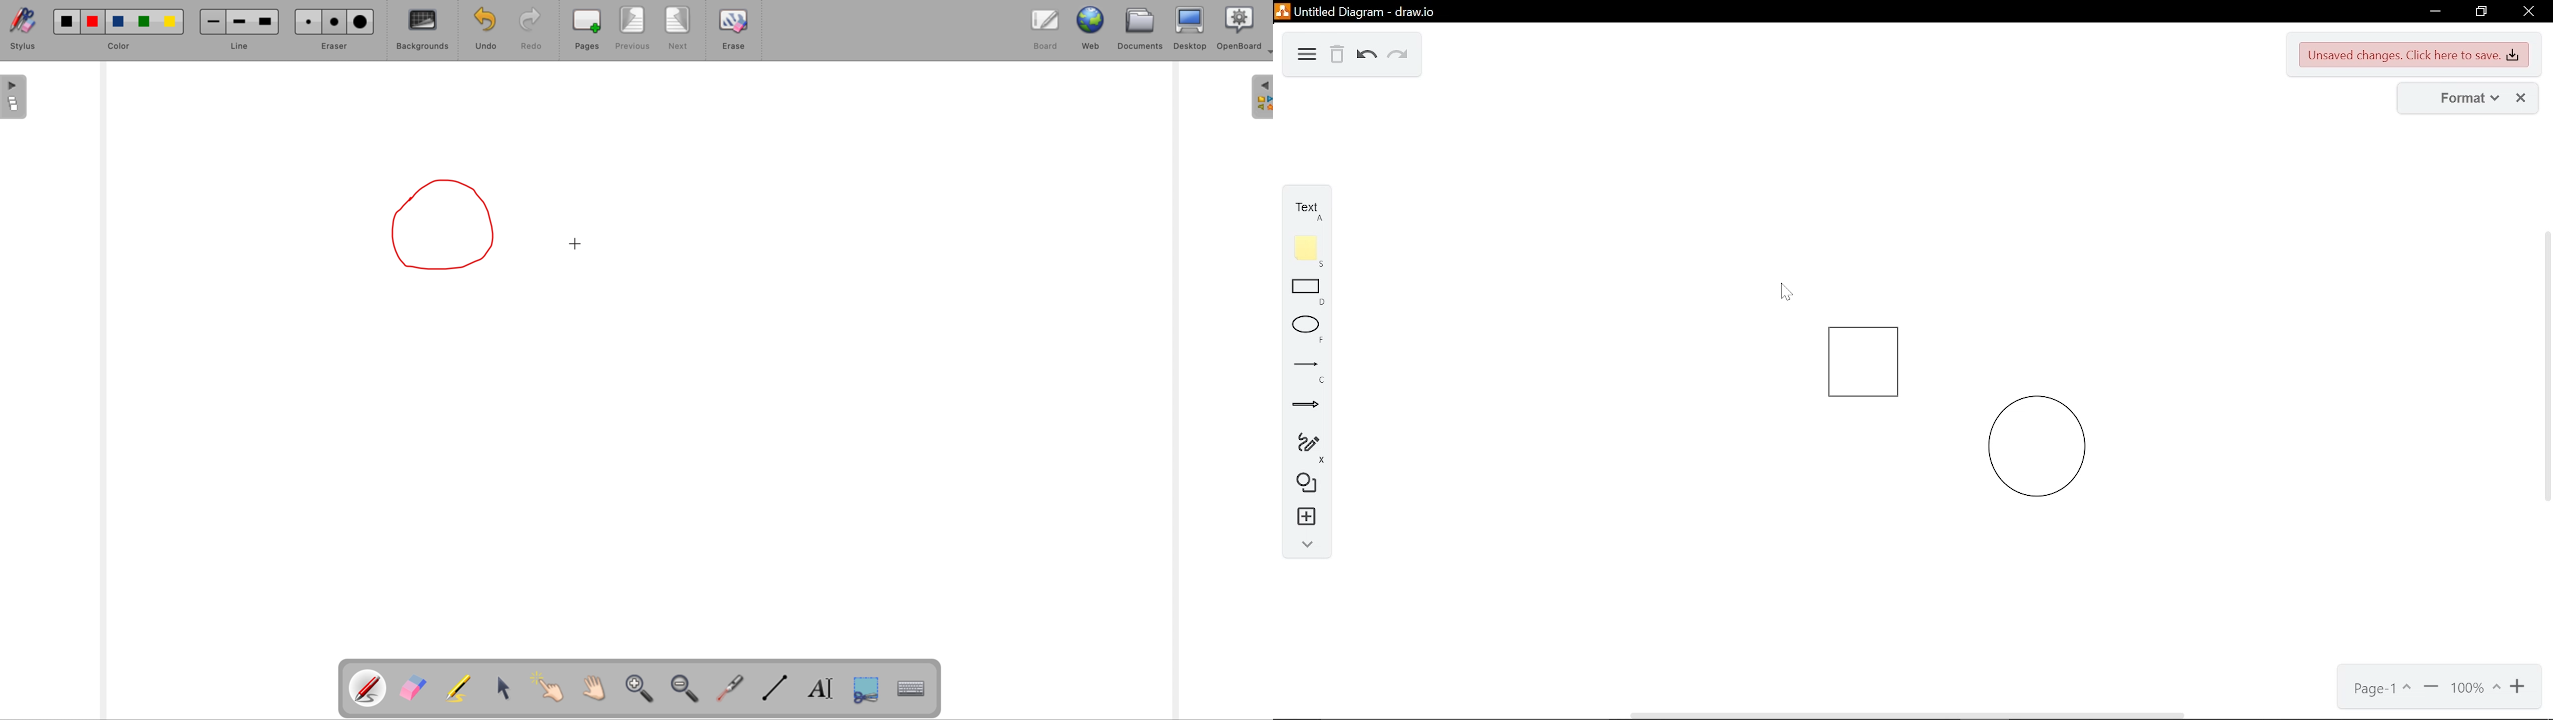  I want to click on zoom out, so click(2430, 688).